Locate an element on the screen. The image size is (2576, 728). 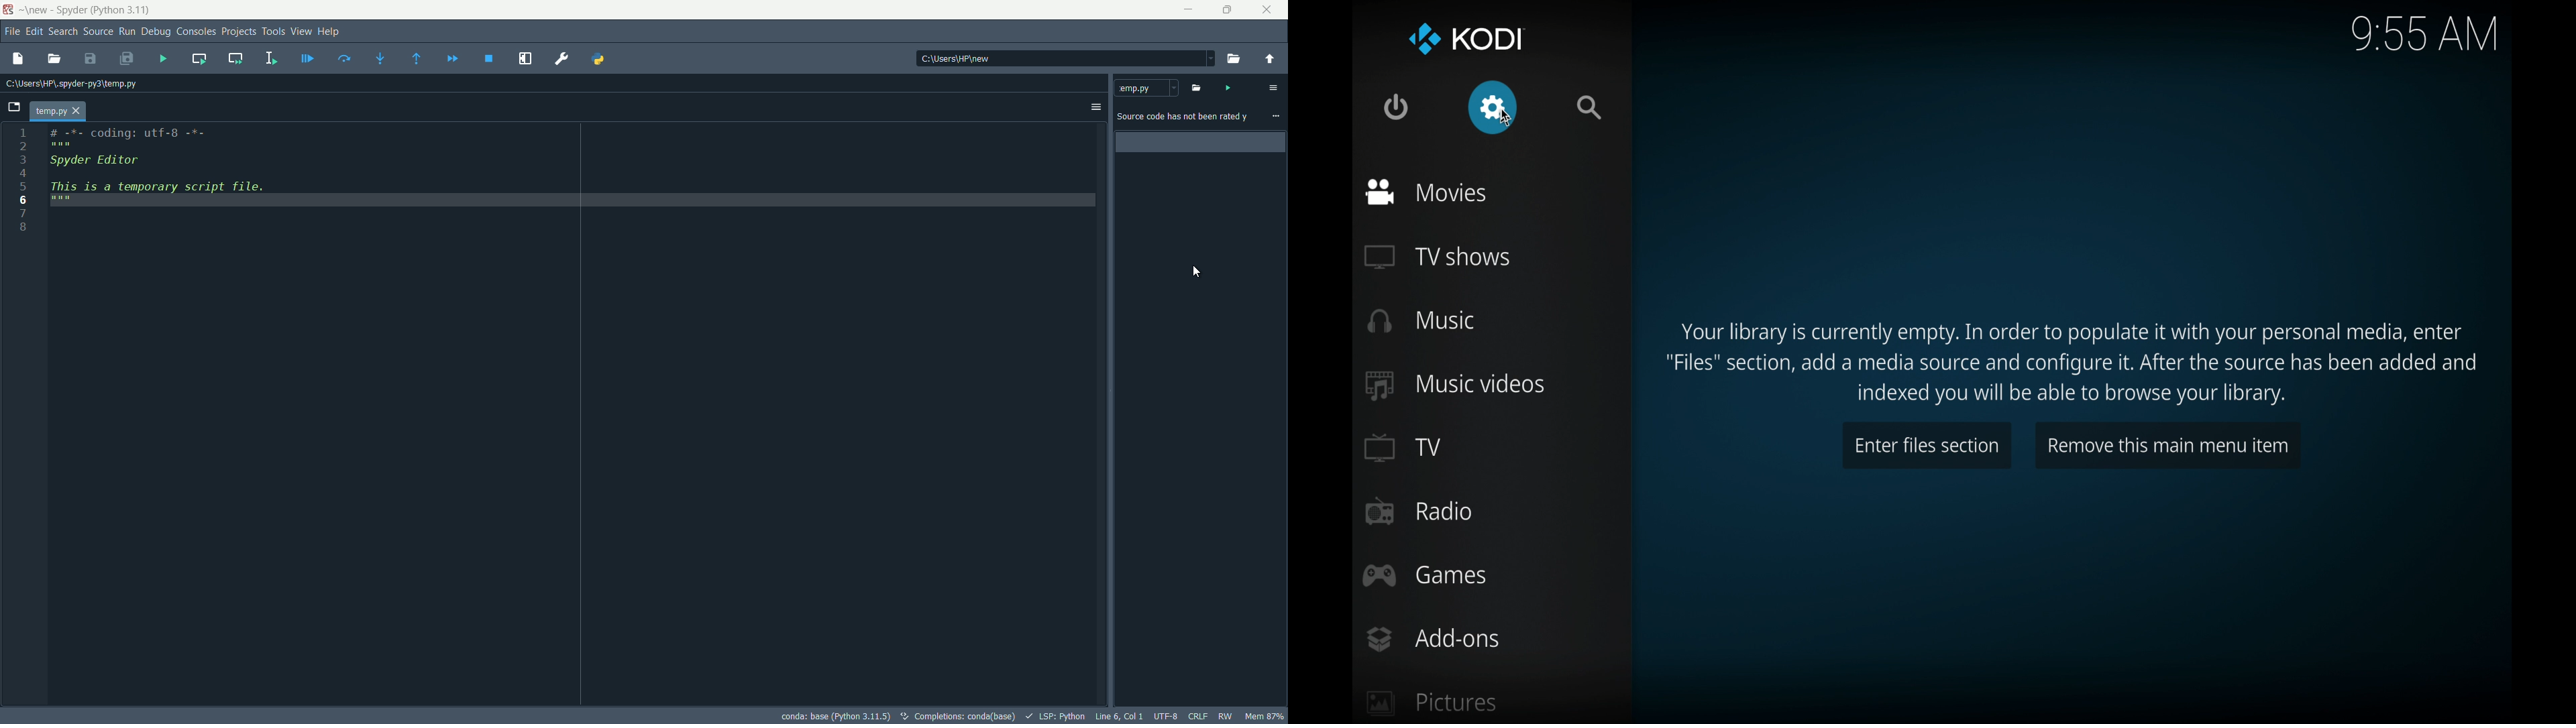
app name is located at coordinates (68, 10).